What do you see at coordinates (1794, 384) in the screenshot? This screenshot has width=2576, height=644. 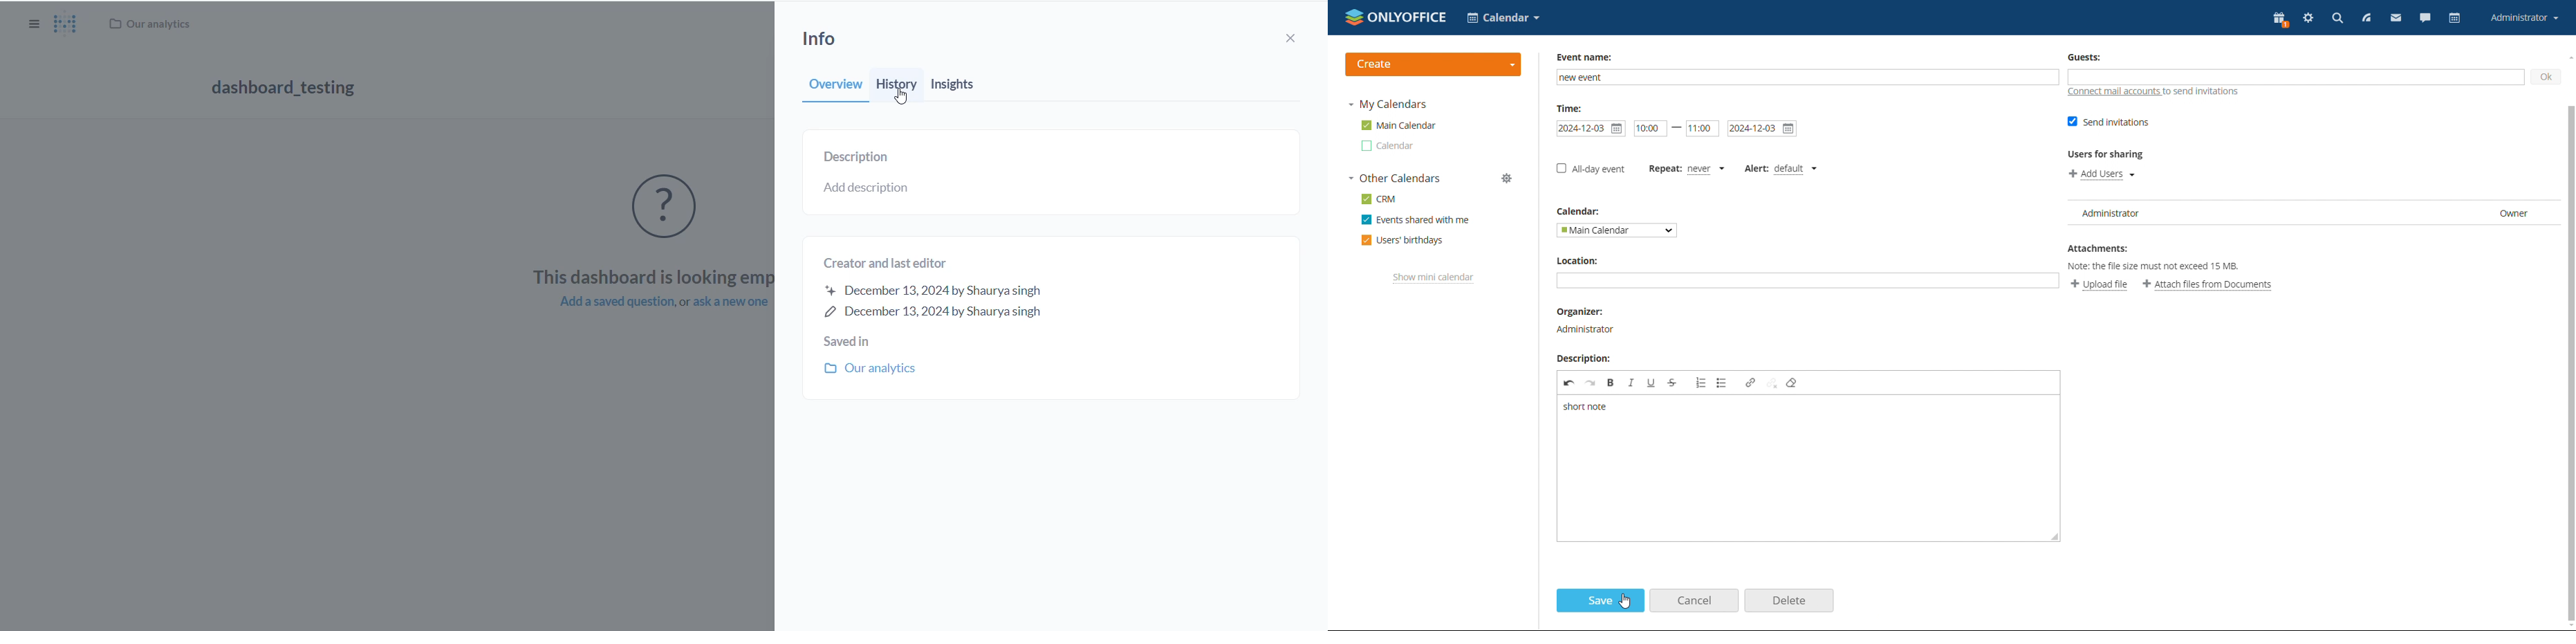 I see `remove format` at bounding box center [1794, 384].